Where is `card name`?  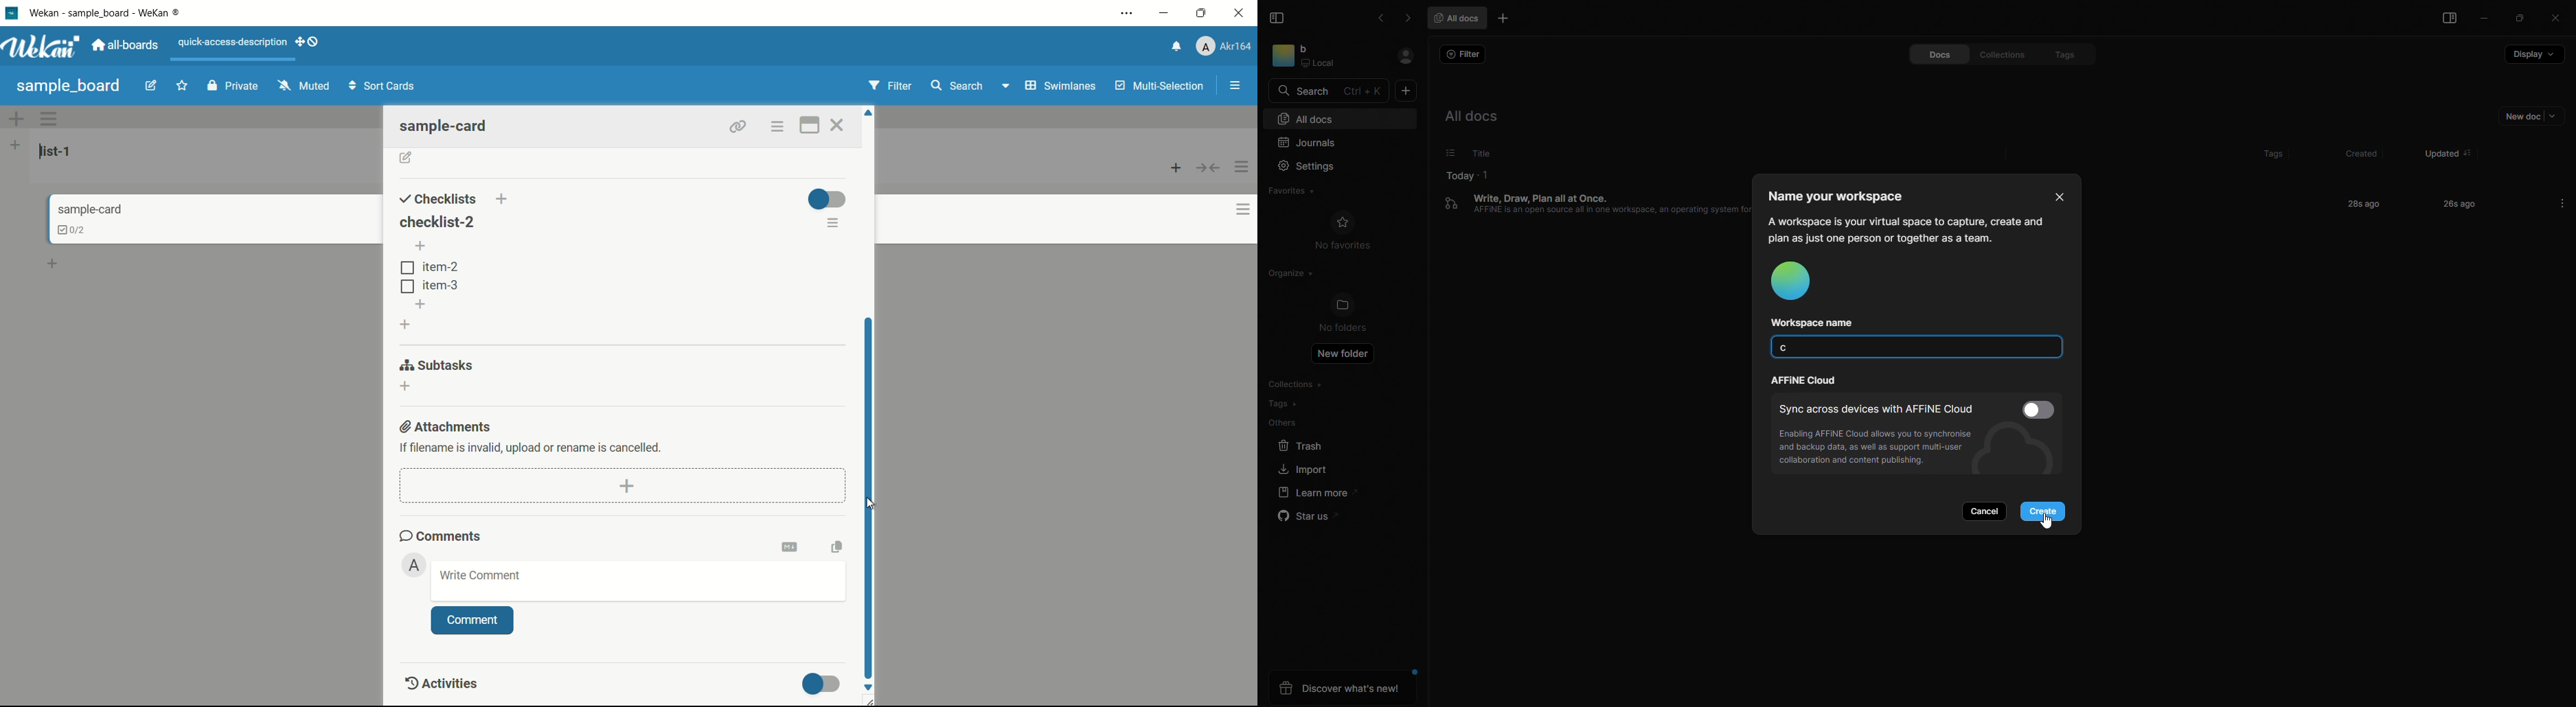
card name is located at coordinates (88, 209).